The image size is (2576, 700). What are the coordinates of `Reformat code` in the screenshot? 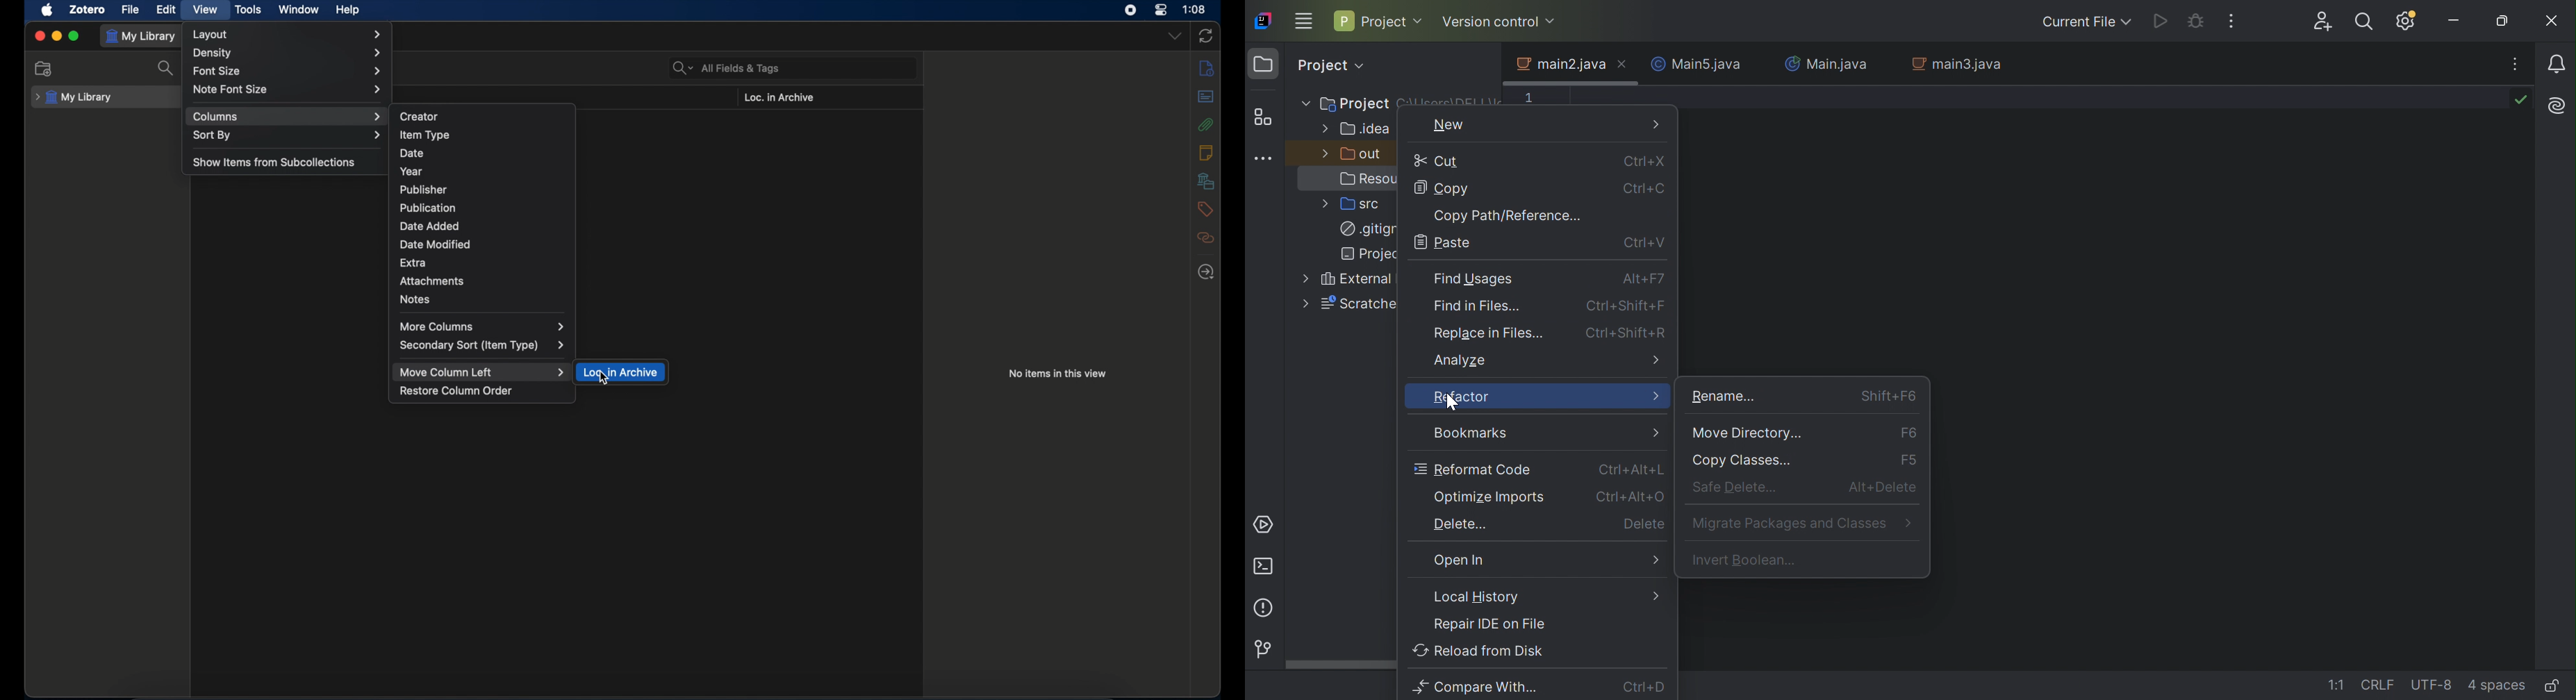 It's located at (1473, 469).